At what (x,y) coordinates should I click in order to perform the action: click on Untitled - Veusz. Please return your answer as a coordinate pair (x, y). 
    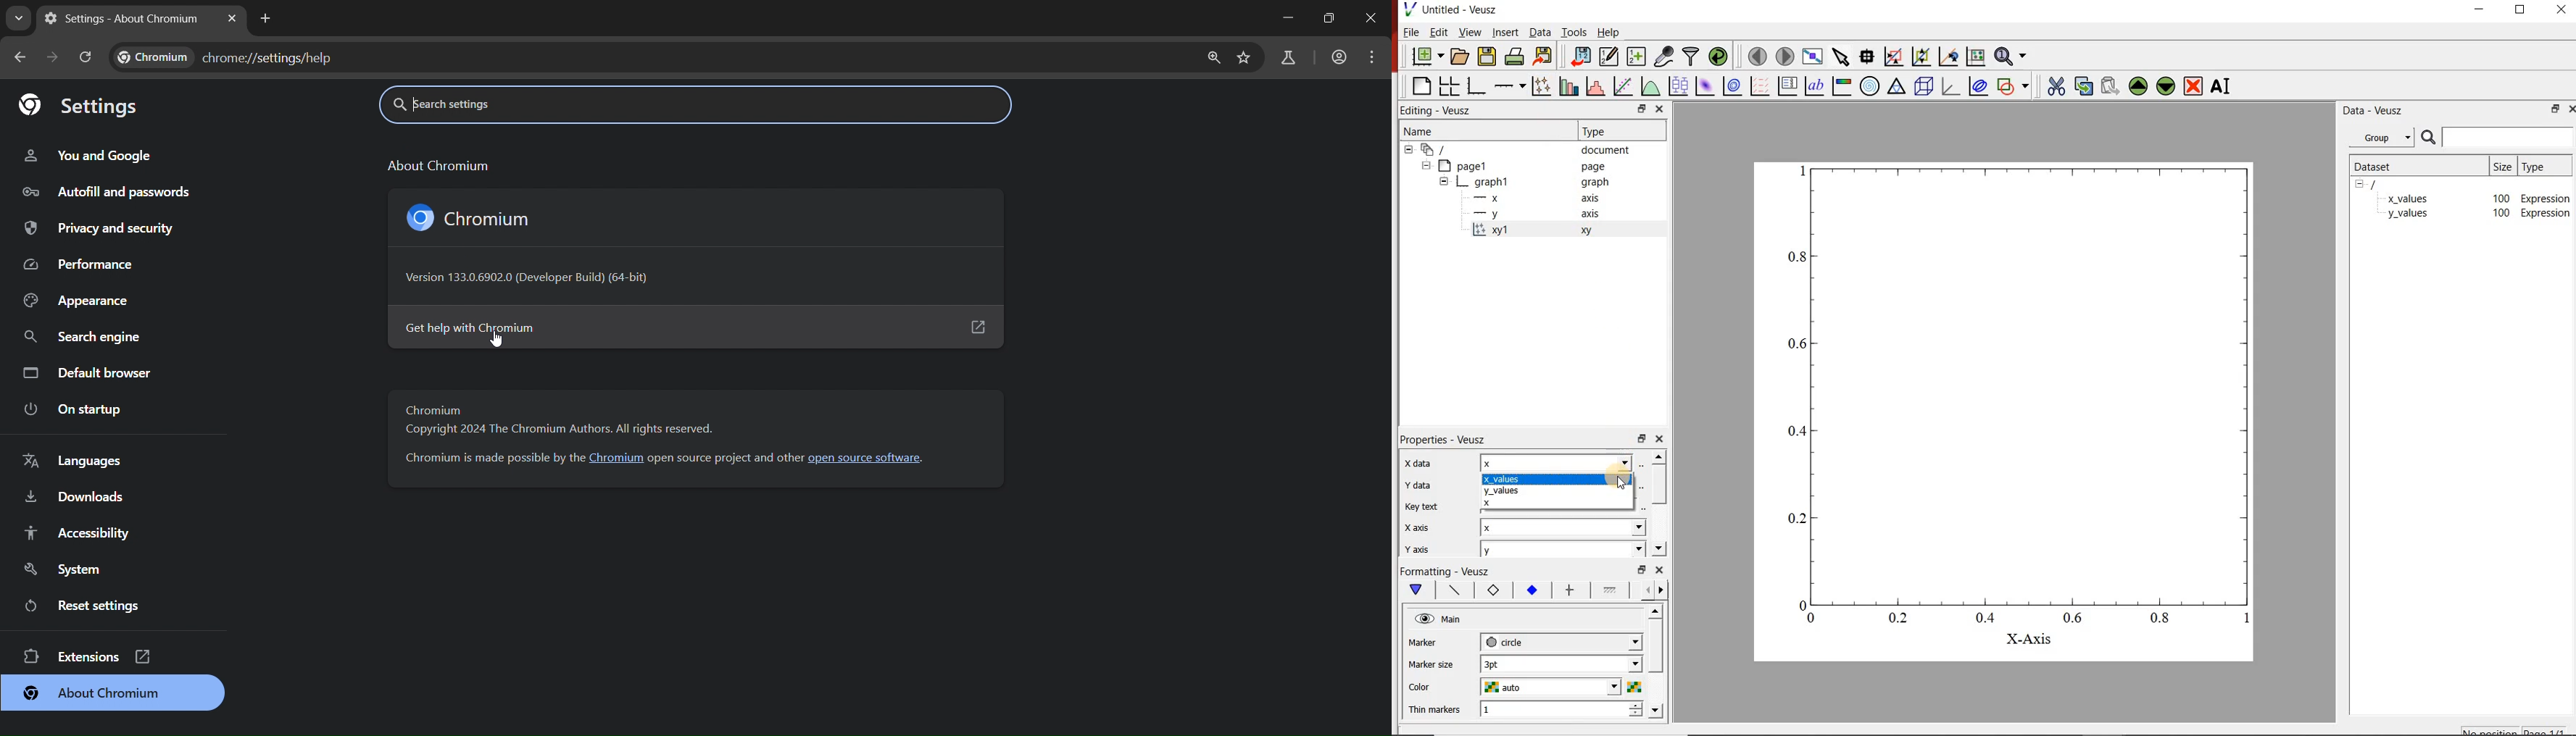
    Looking at the image, I should click on (1460, 9).